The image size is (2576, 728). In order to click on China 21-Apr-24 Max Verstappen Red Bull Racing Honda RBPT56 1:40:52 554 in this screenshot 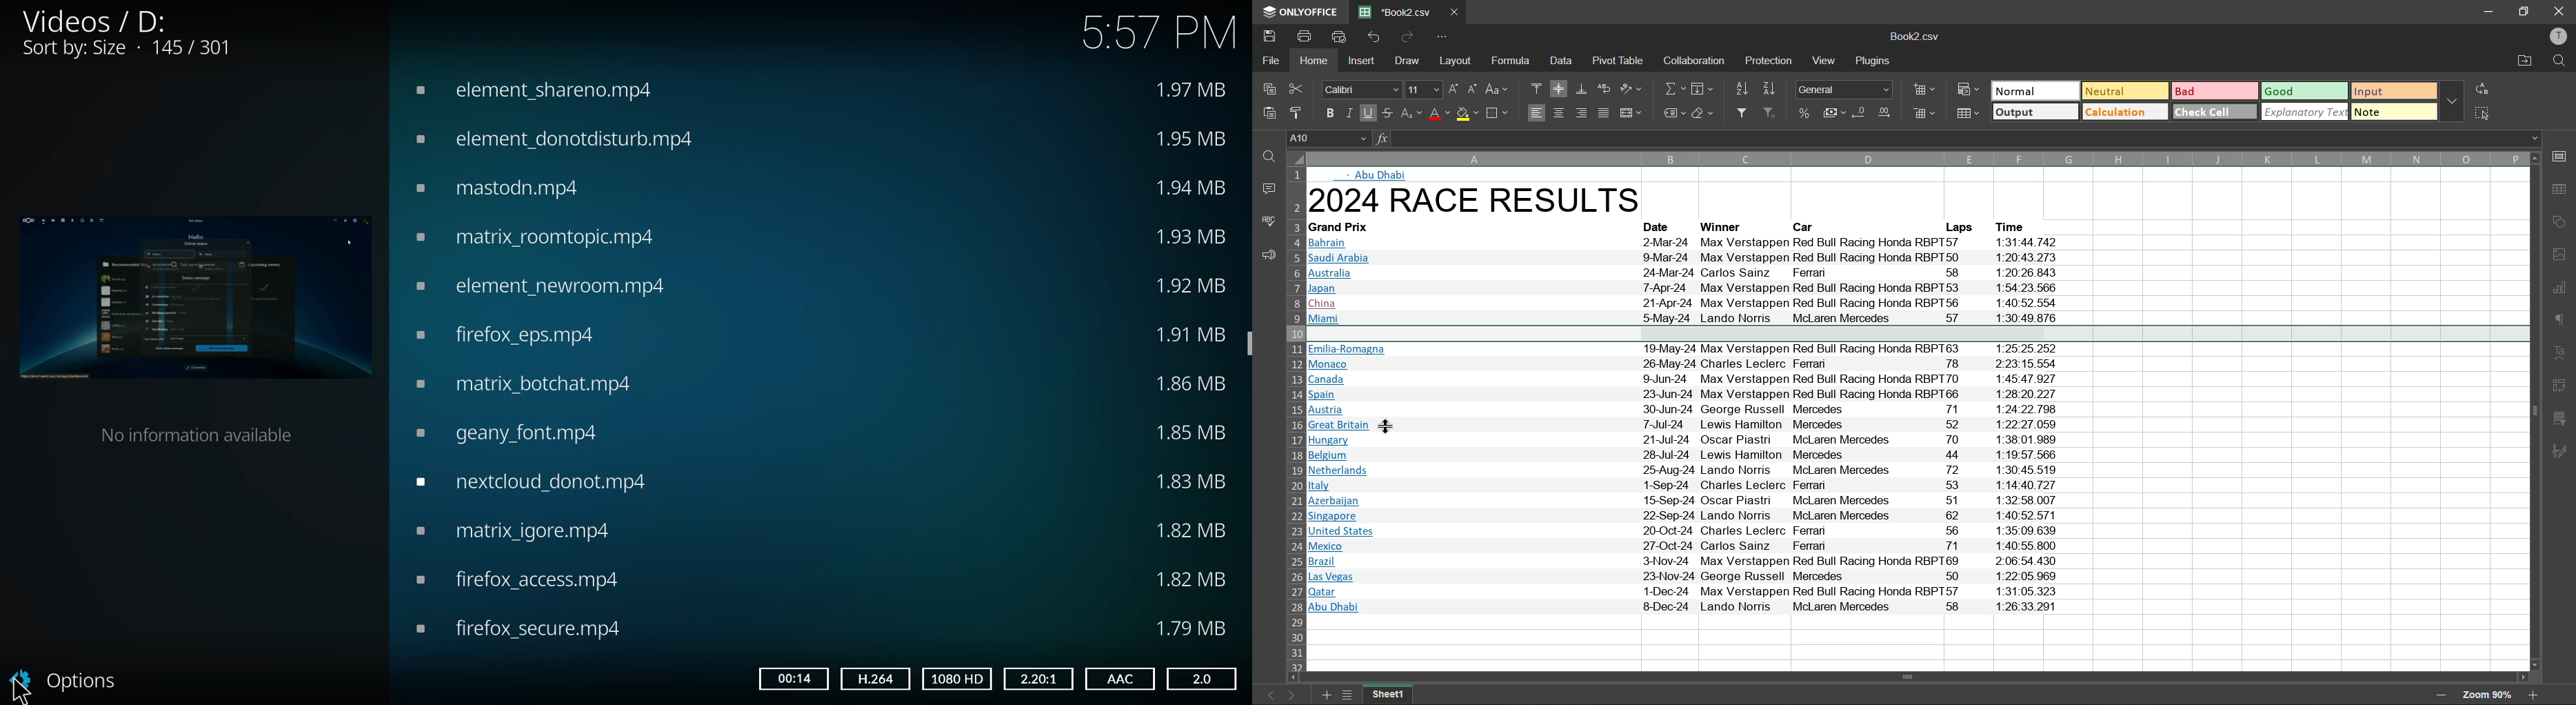, I will do `click(1686, 304)`.